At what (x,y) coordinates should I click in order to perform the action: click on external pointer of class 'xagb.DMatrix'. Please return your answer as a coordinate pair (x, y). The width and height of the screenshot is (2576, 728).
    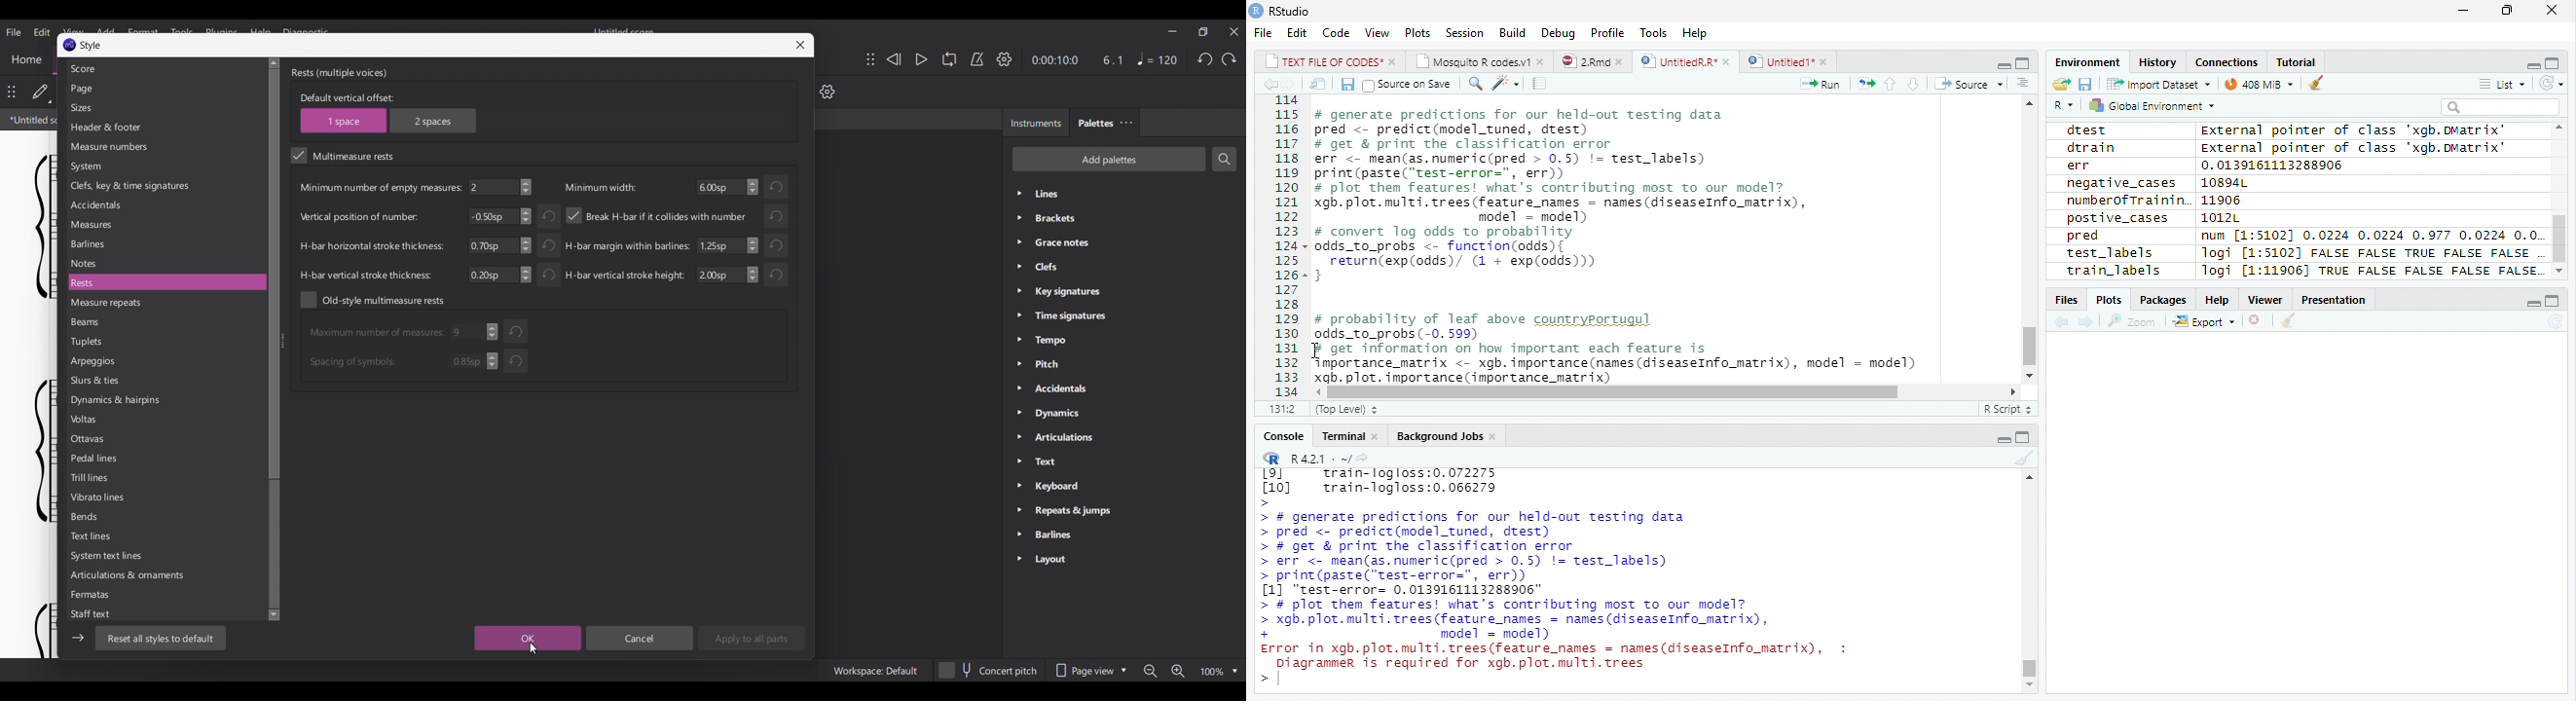
    Looking at the image, I should click on (2358, 129).